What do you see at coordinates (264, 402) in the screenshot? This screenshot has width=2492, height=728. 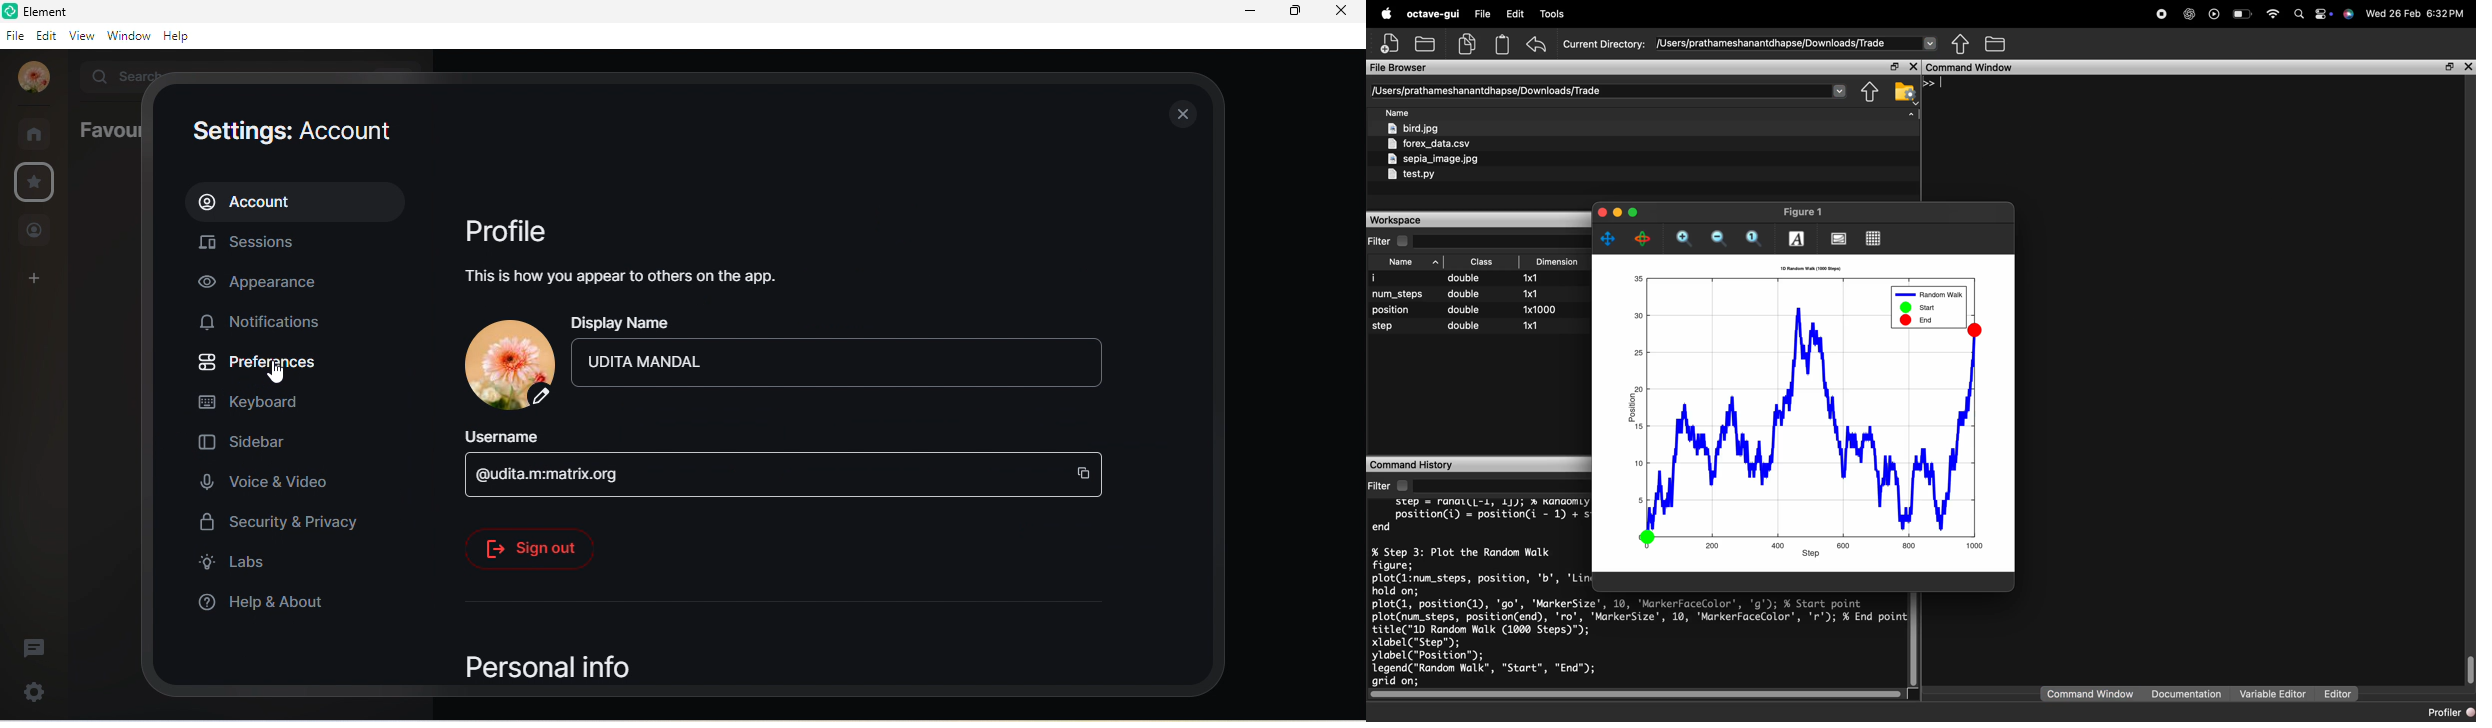 I see `keyboard` at bounding box center [264, 402].